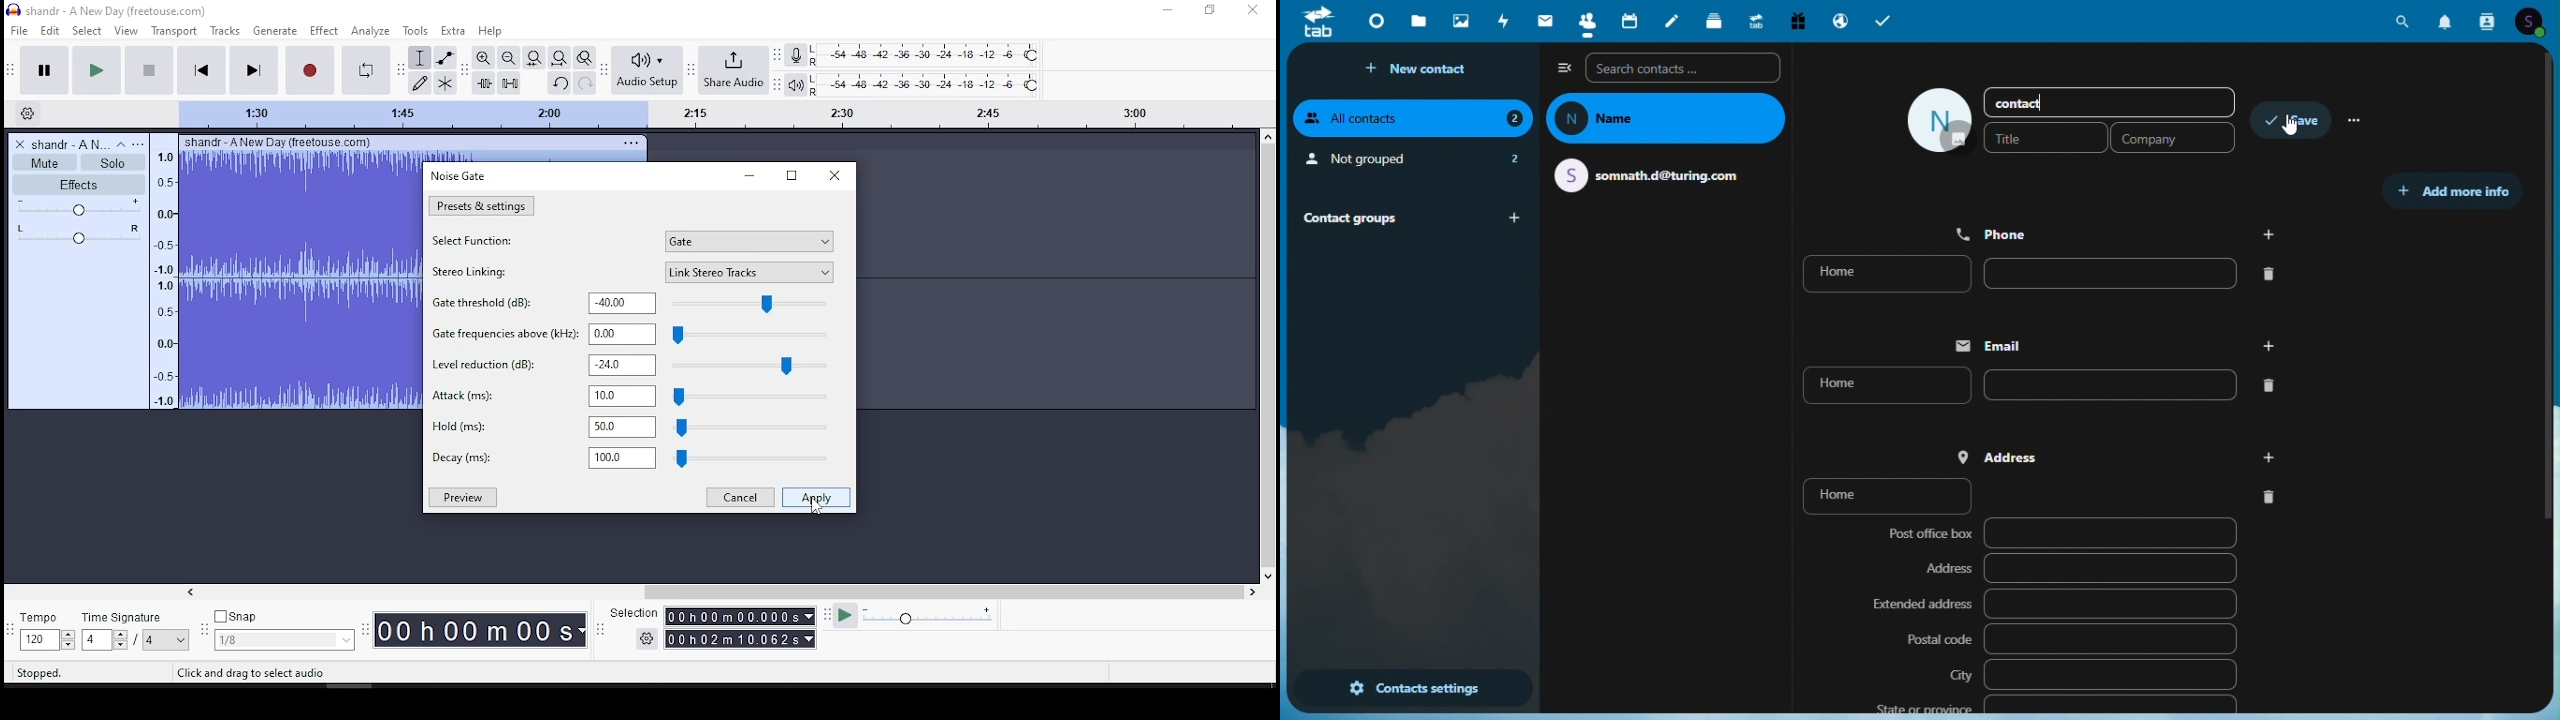  I want to click on minimize, so click(748, 175).